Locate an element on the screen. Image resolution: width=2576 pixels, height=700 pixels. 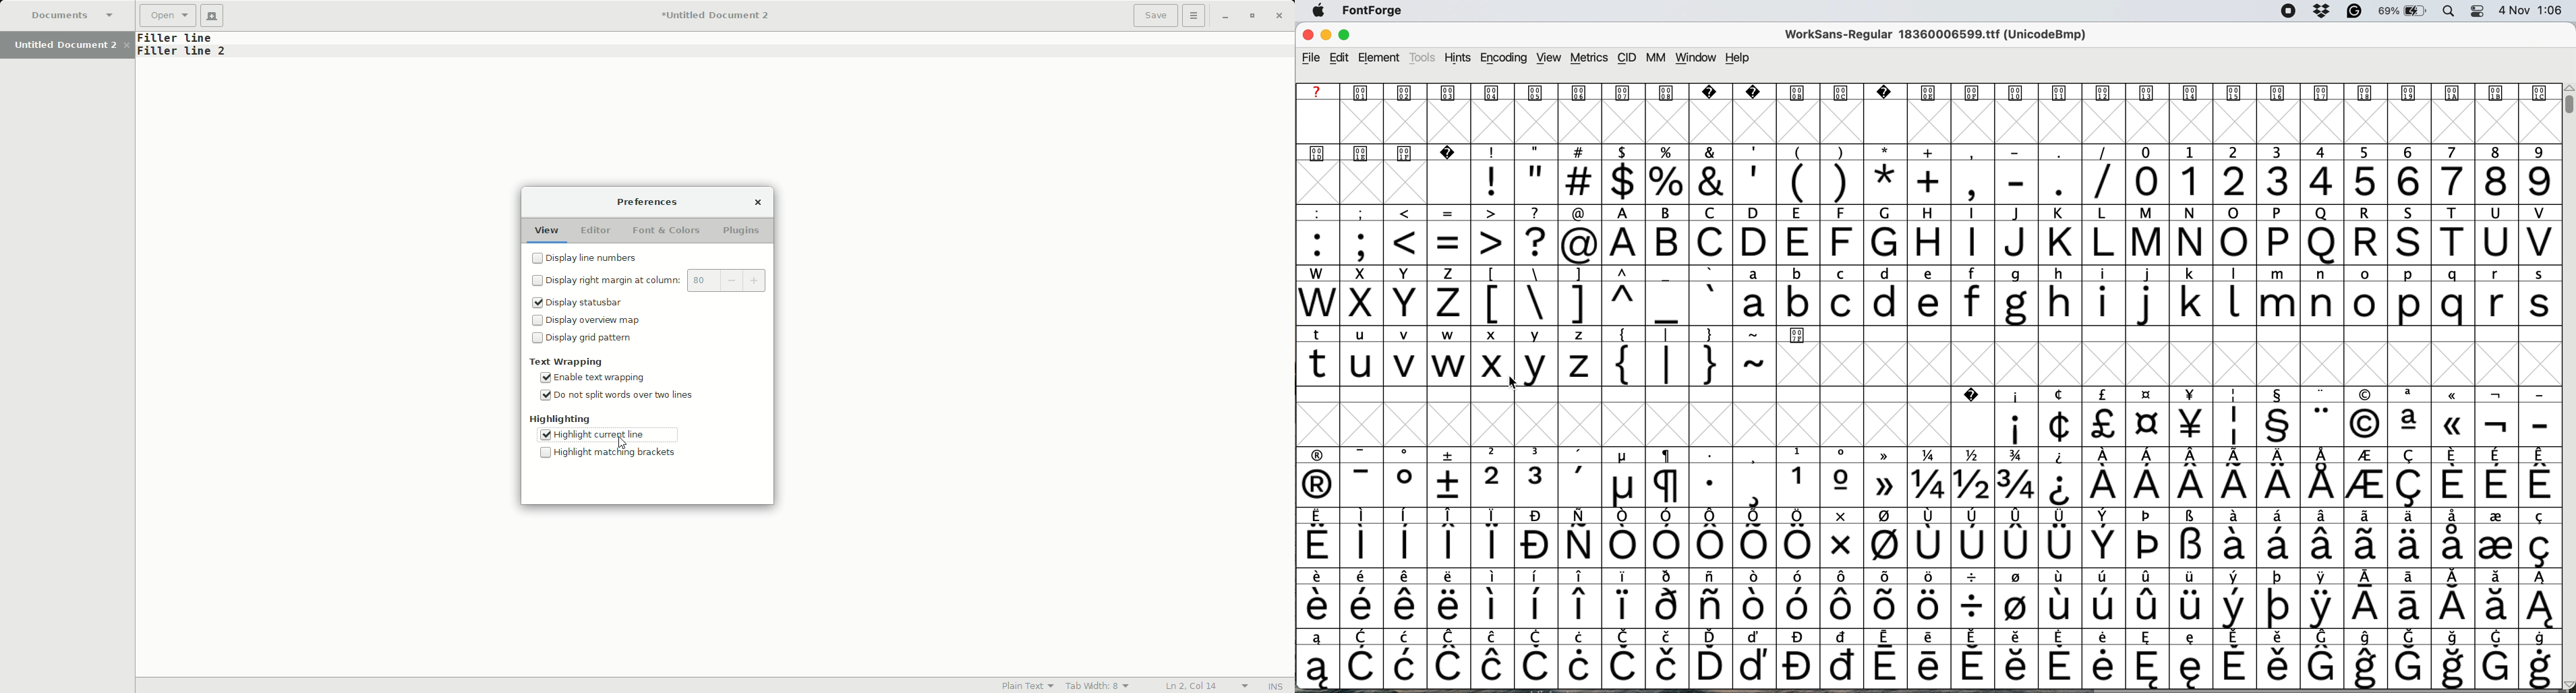
Close is located at coordinates (757, 202).